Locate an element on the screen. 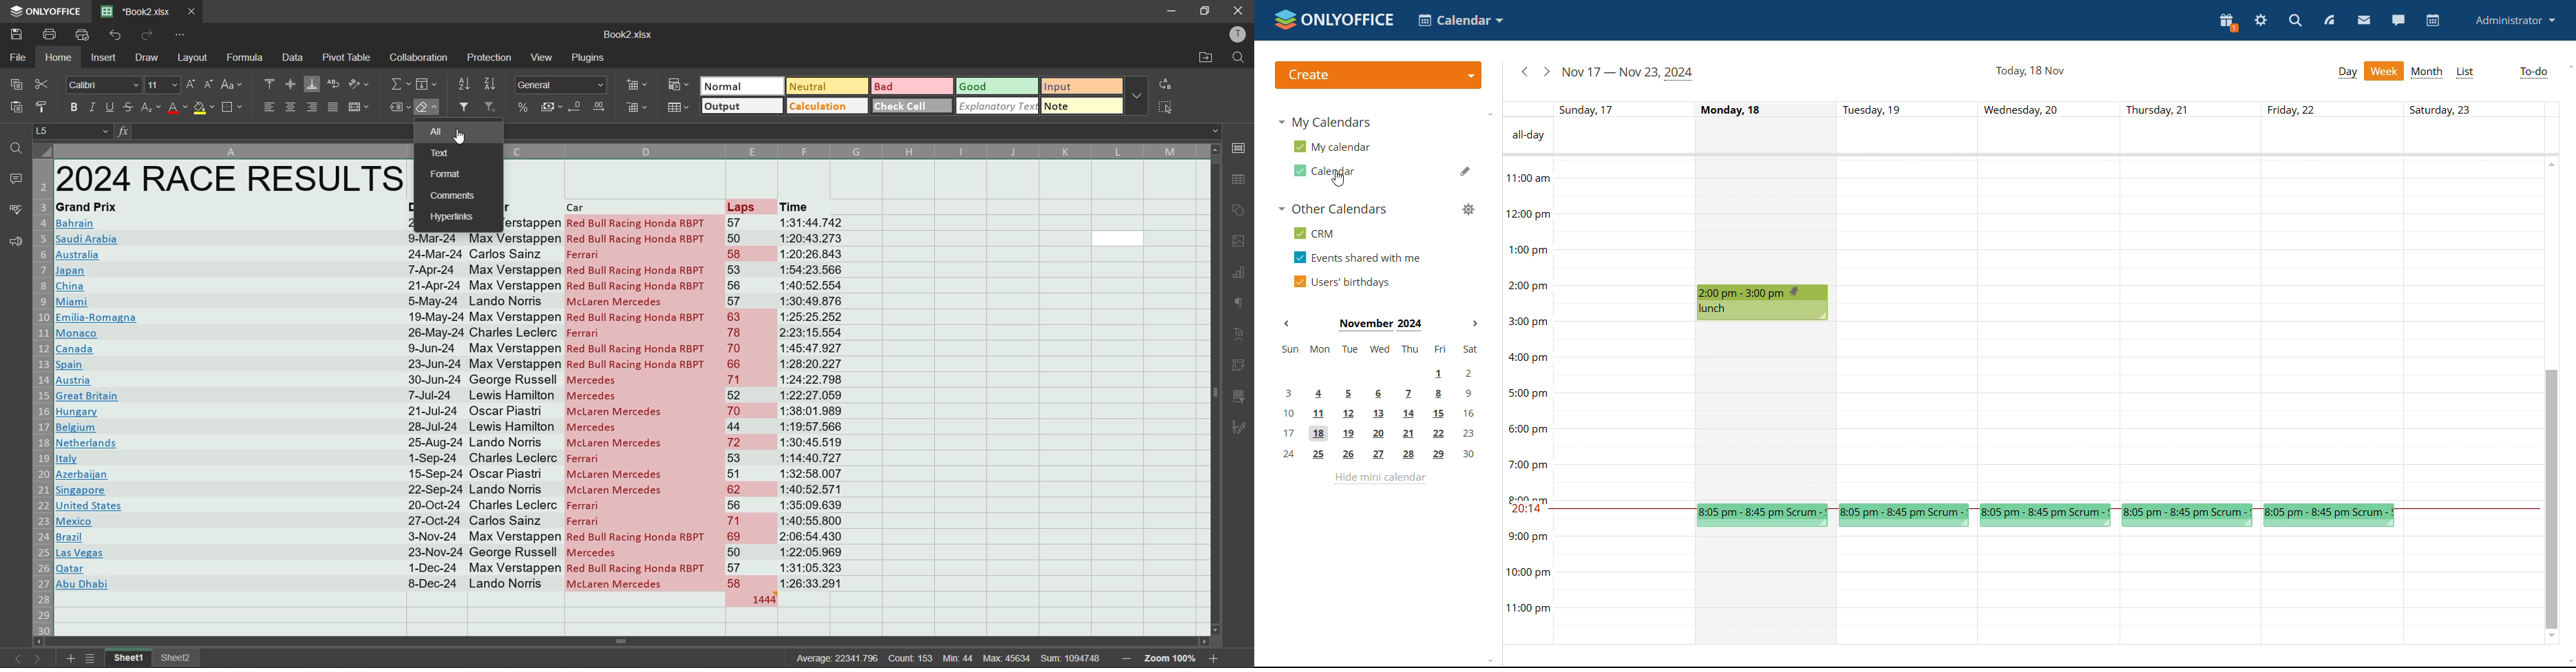 The image size is (2576, 672). all is located at coordinates (442, 132).